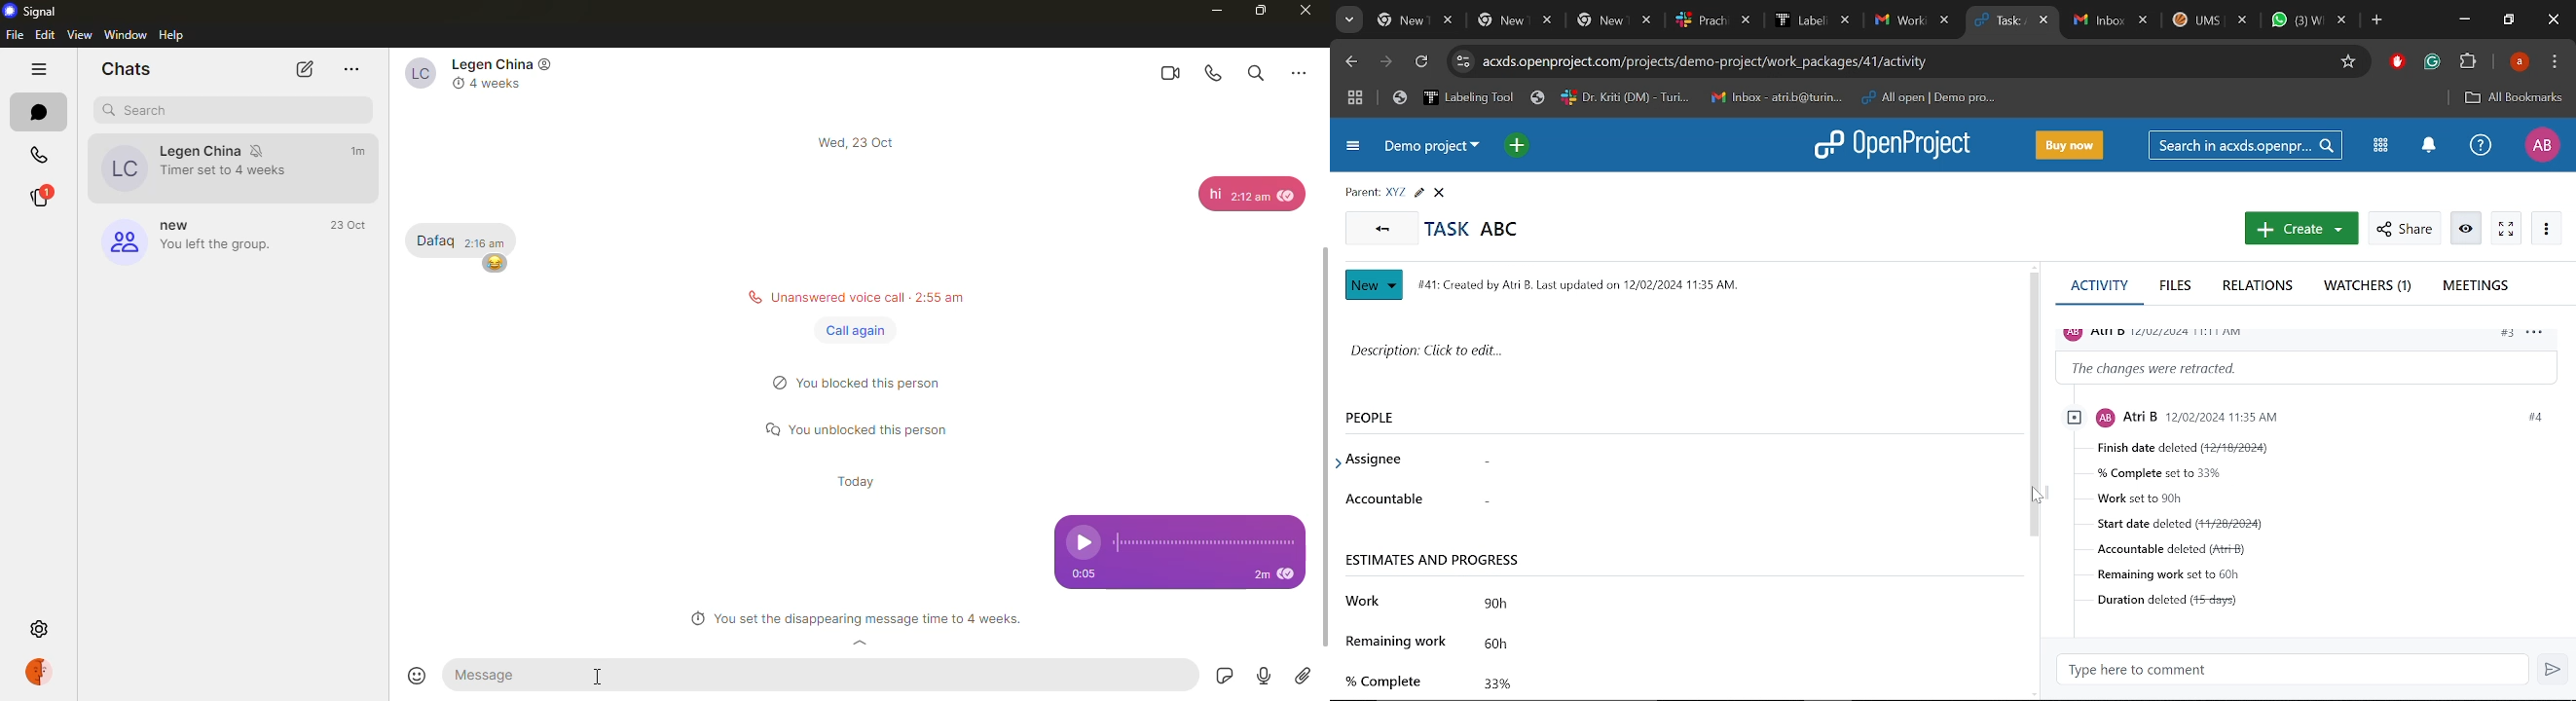  Describe the element at coordinates (861, 645) in the screenshot. I see `expand` at that location.